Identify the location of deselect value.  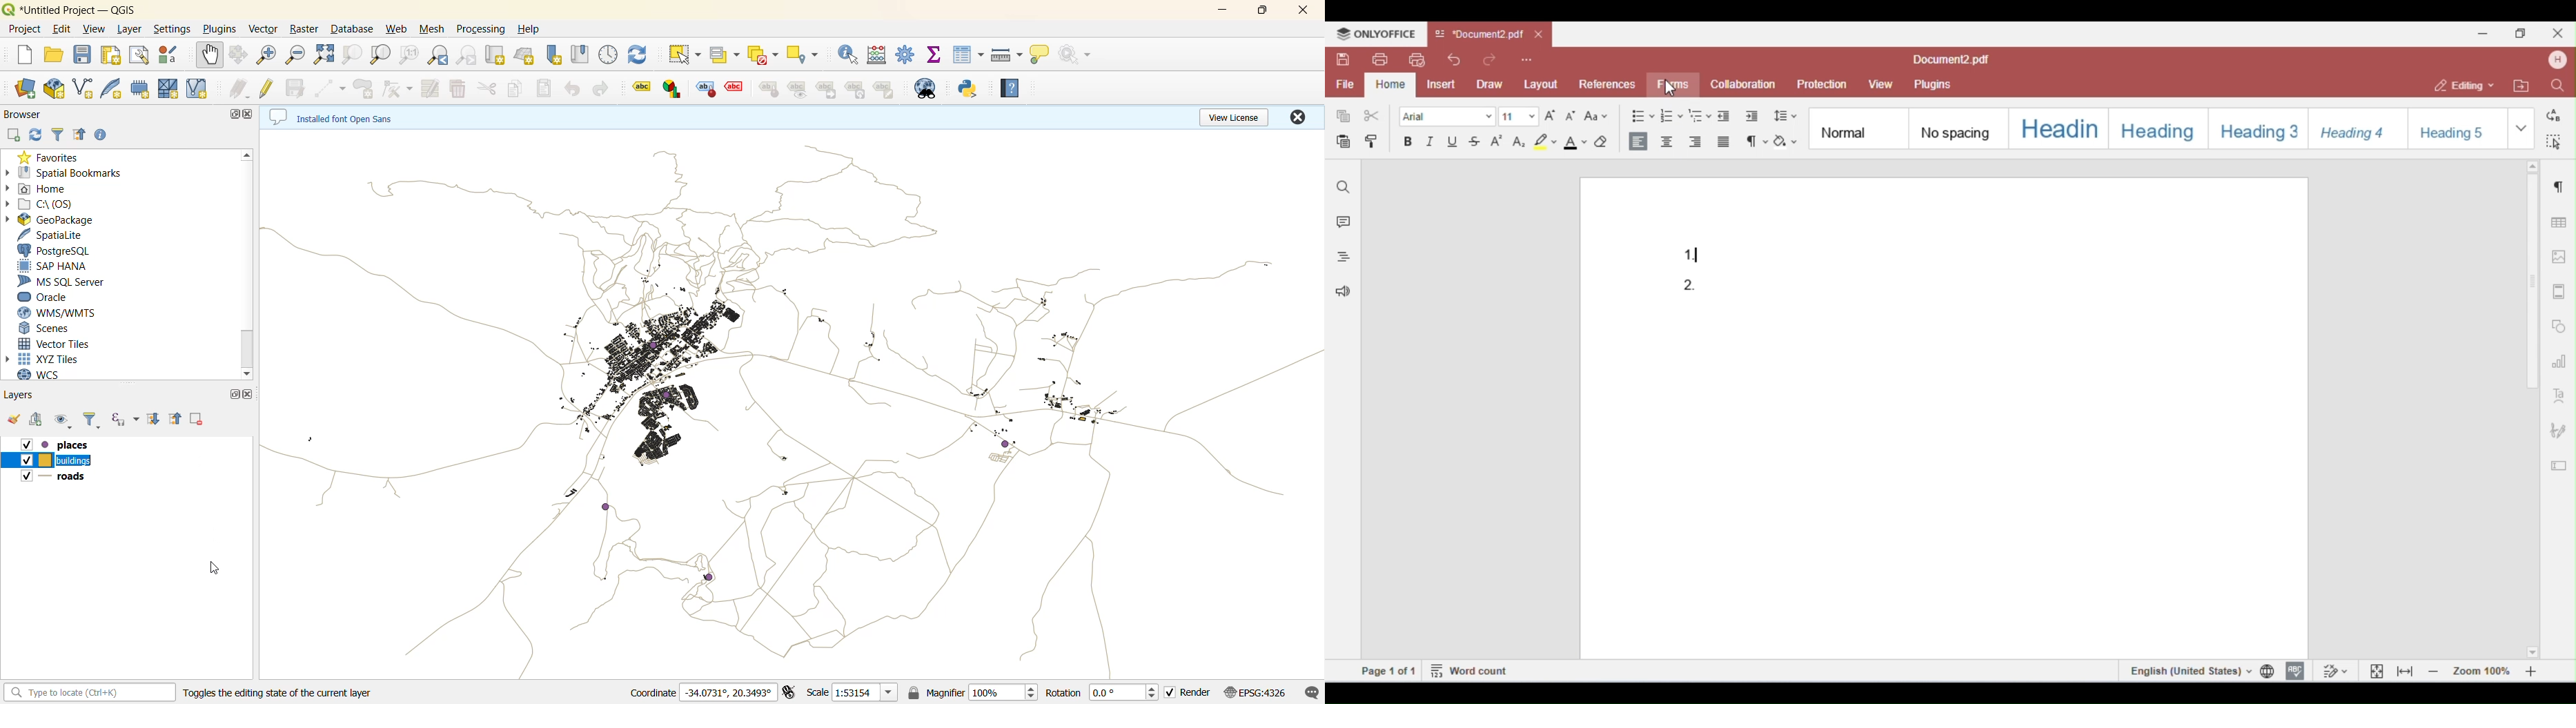
(763, 53).